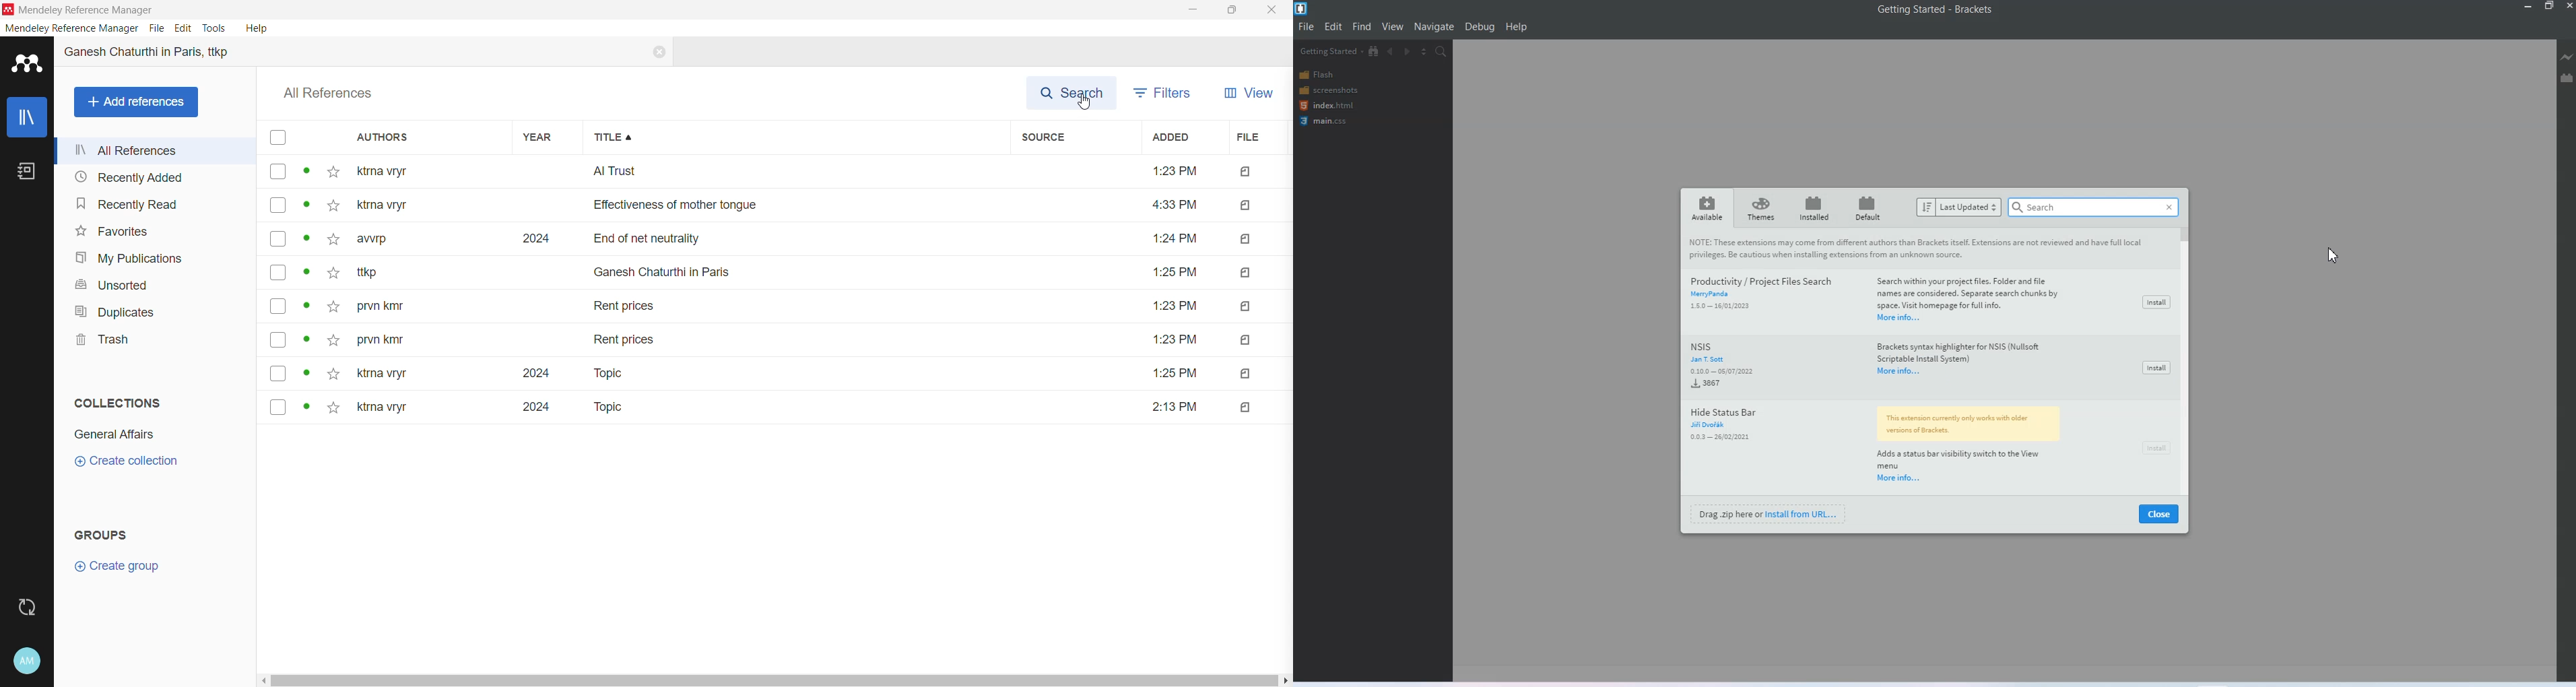 The width and height of the screenshot is (2576, 700). What do you see at coordinates (775, 172) in the screenshot?
I see `ktrna vryr Al Trust 1:23PM` at bounding box center [775, 172].